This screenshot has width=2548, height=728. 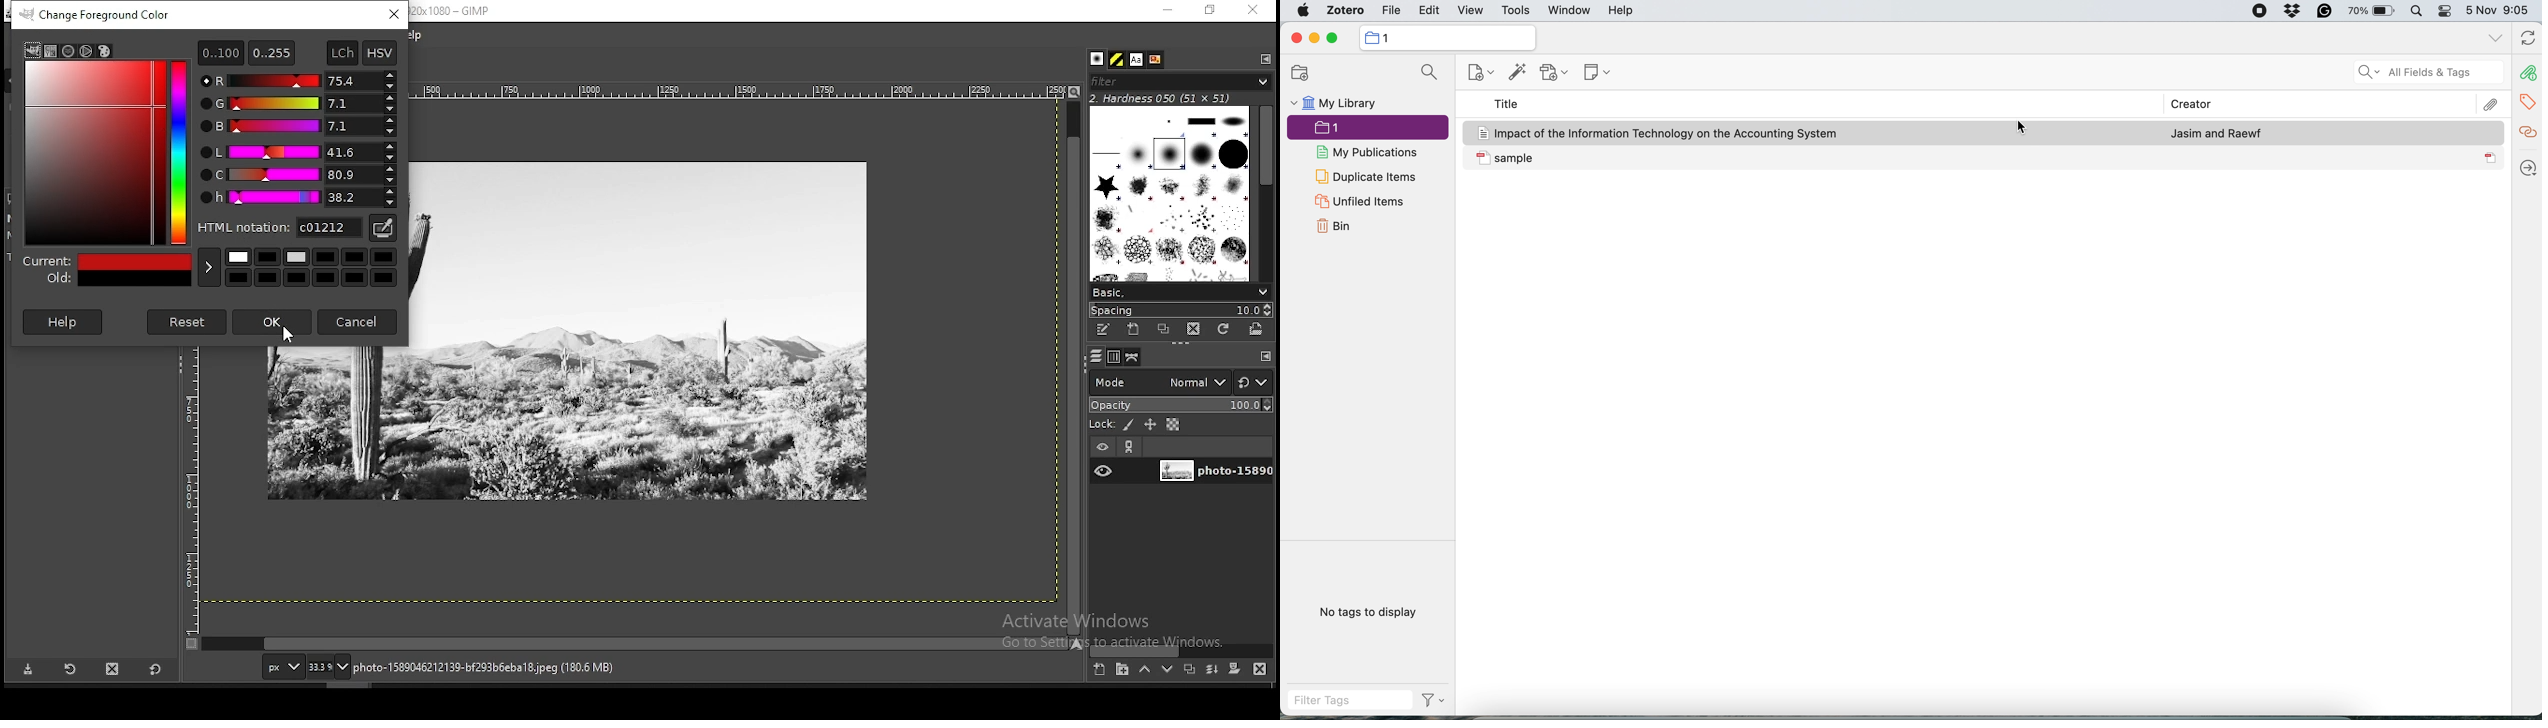 I want to click on change foreground color, so click(x=96, y=14).